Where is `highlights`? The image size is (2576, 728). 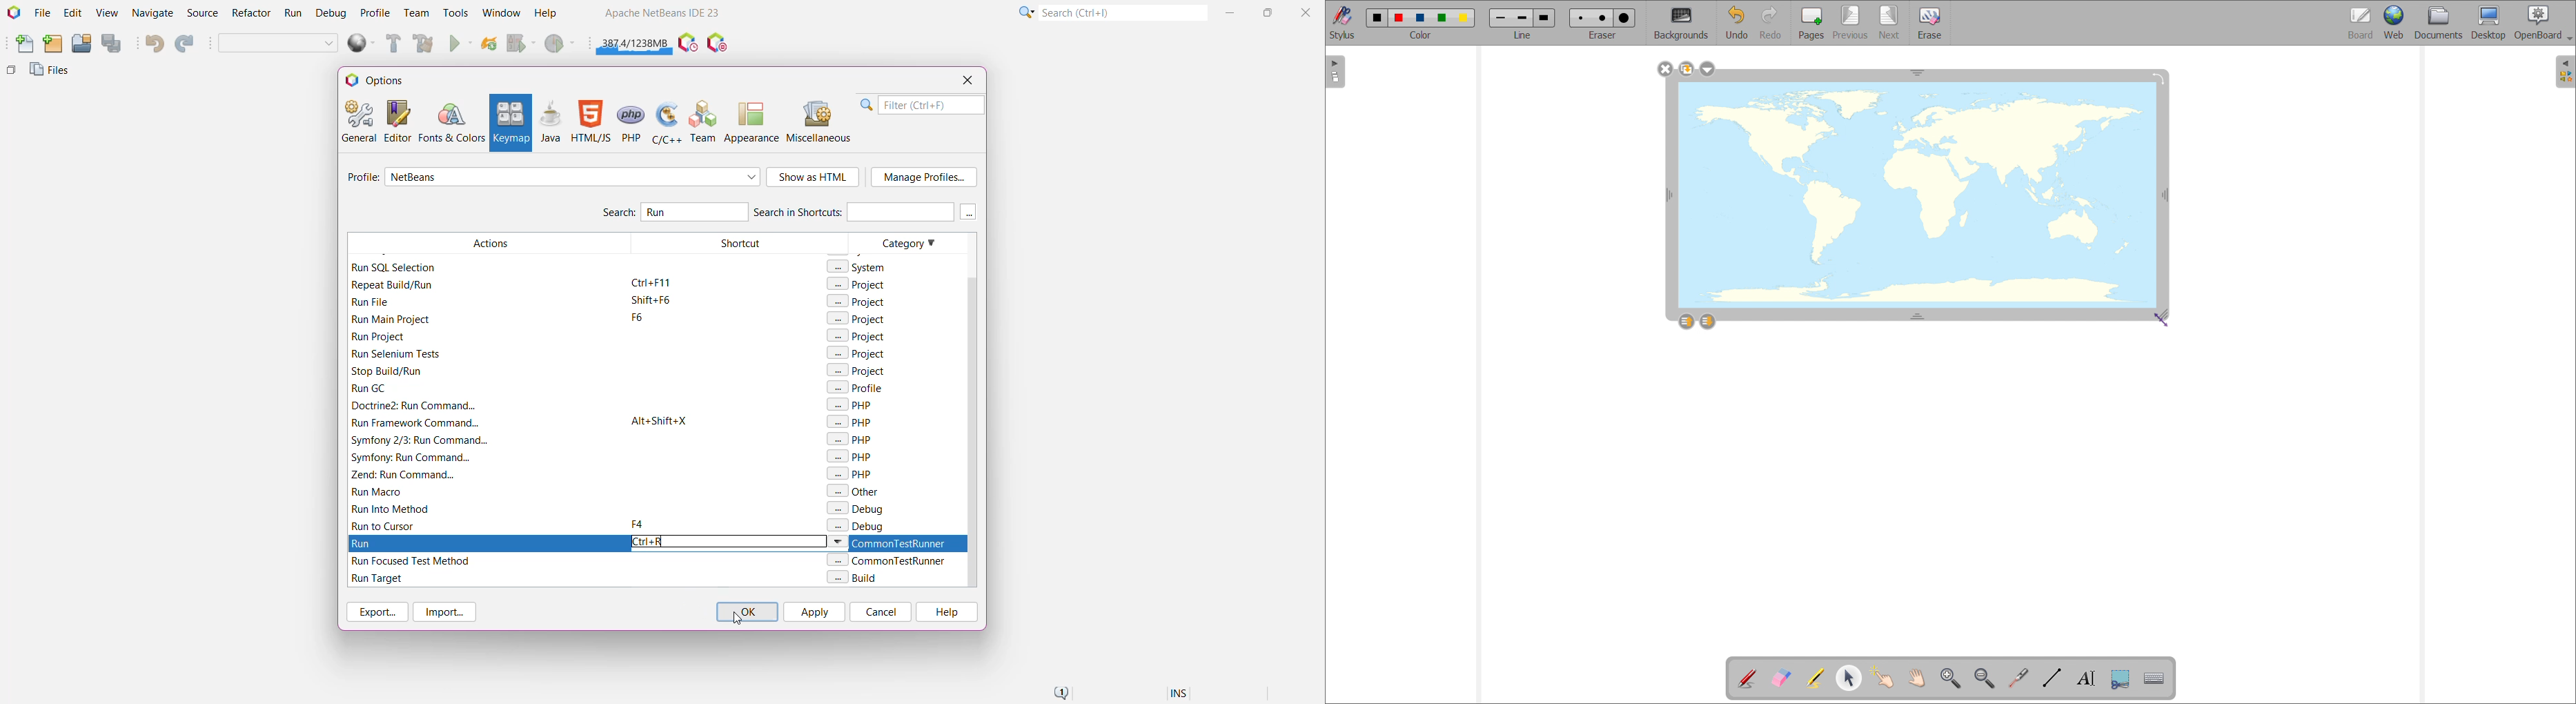
highlights is located at coordinates (1815, 679).